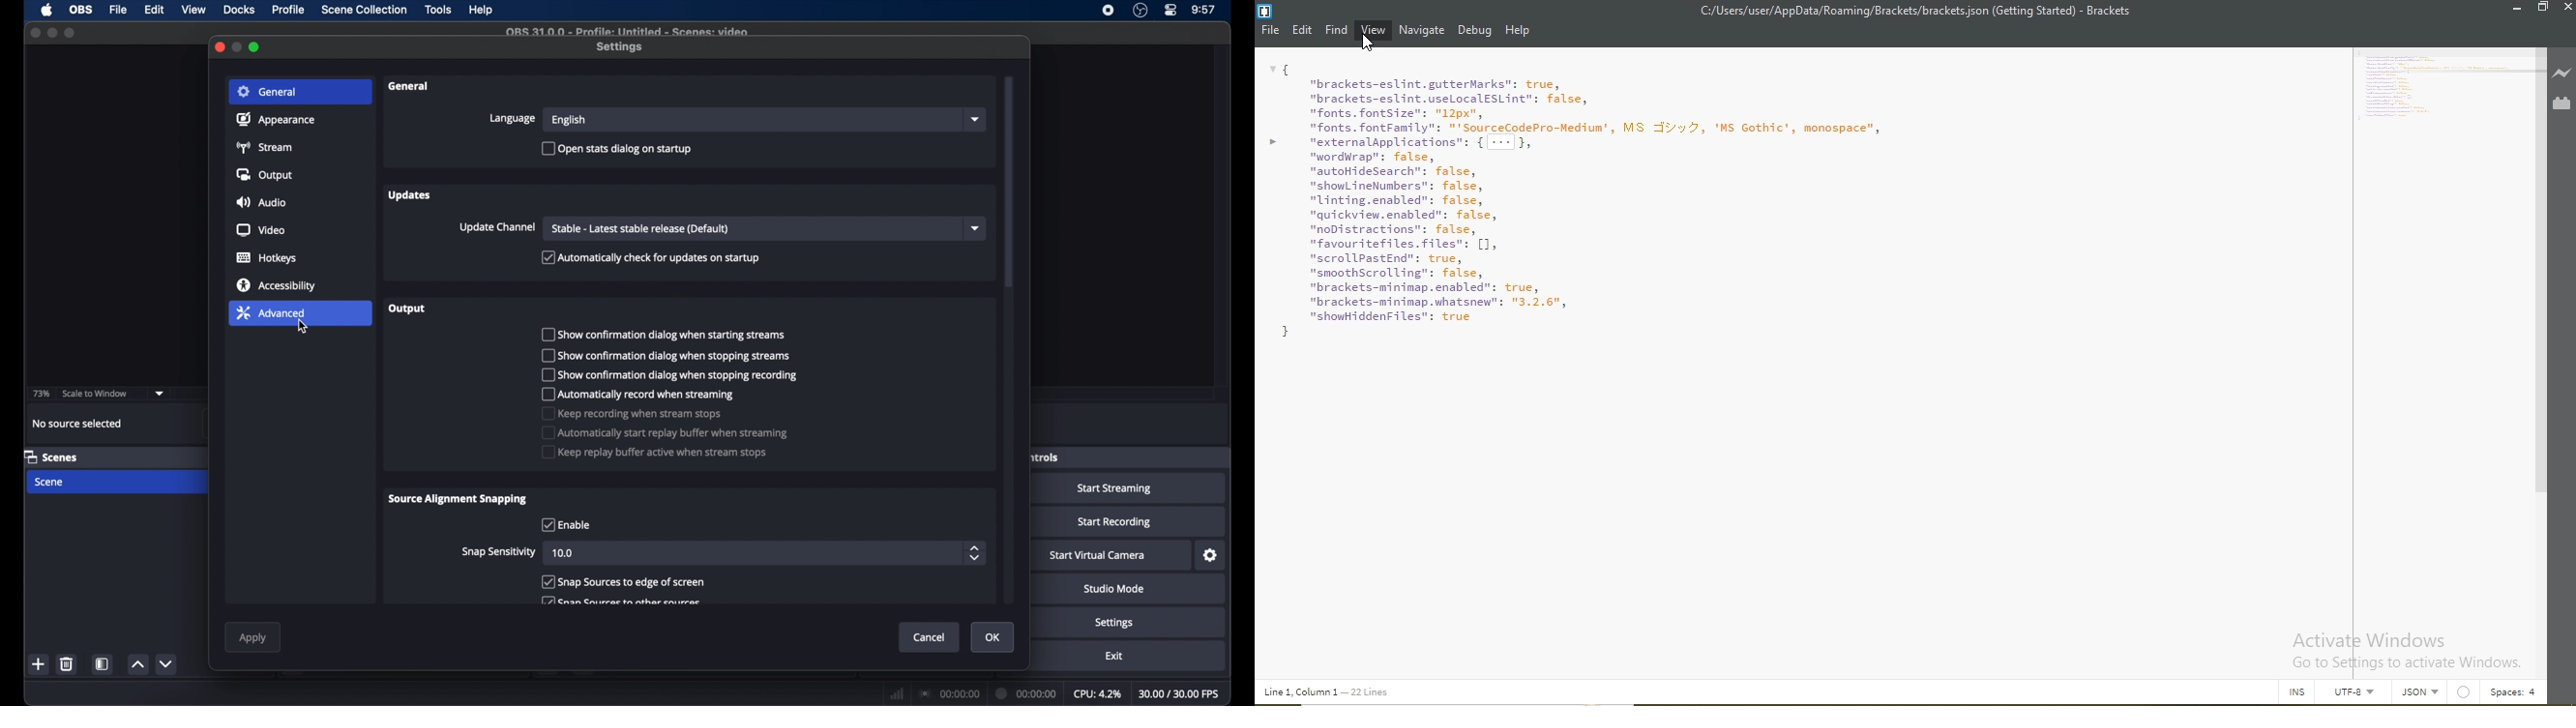 This screenshot has height=728, width=2576. What do you see at coordinates (154, 10) in the screenshot?
I see `edit` at bounding box center [154, 10].